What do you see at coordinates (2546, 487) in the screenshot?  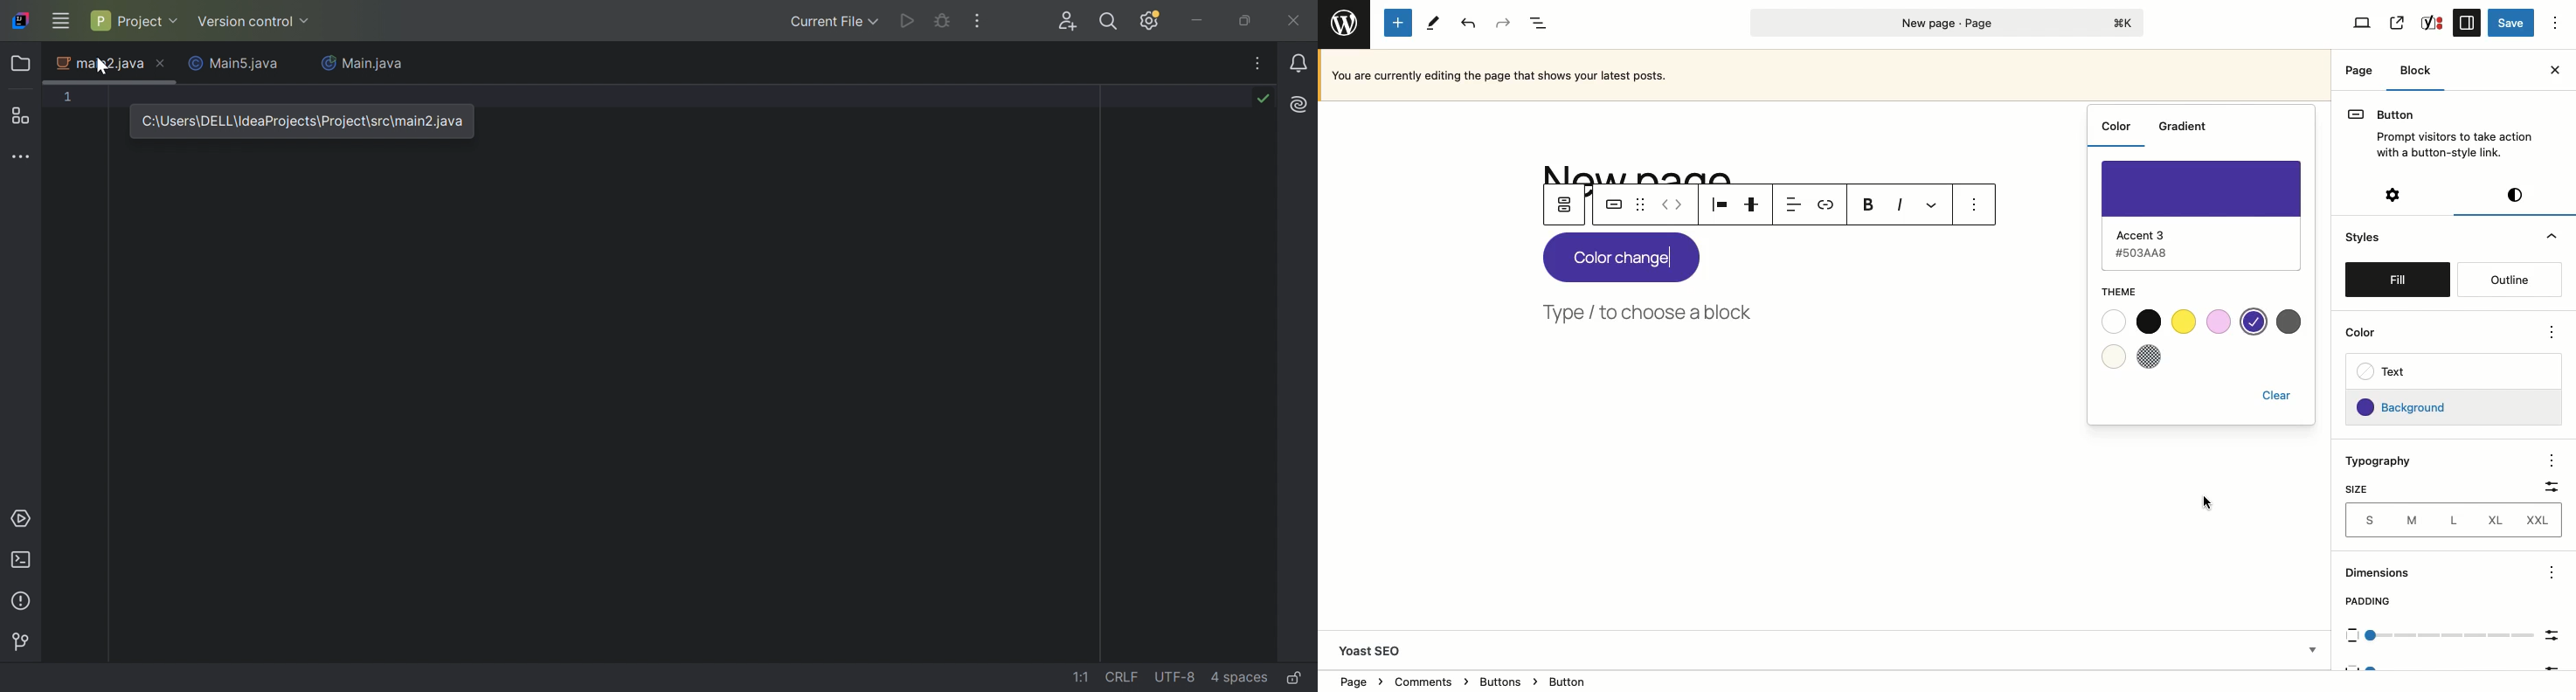 I see `Filter` at bounding box center [2546, 487].